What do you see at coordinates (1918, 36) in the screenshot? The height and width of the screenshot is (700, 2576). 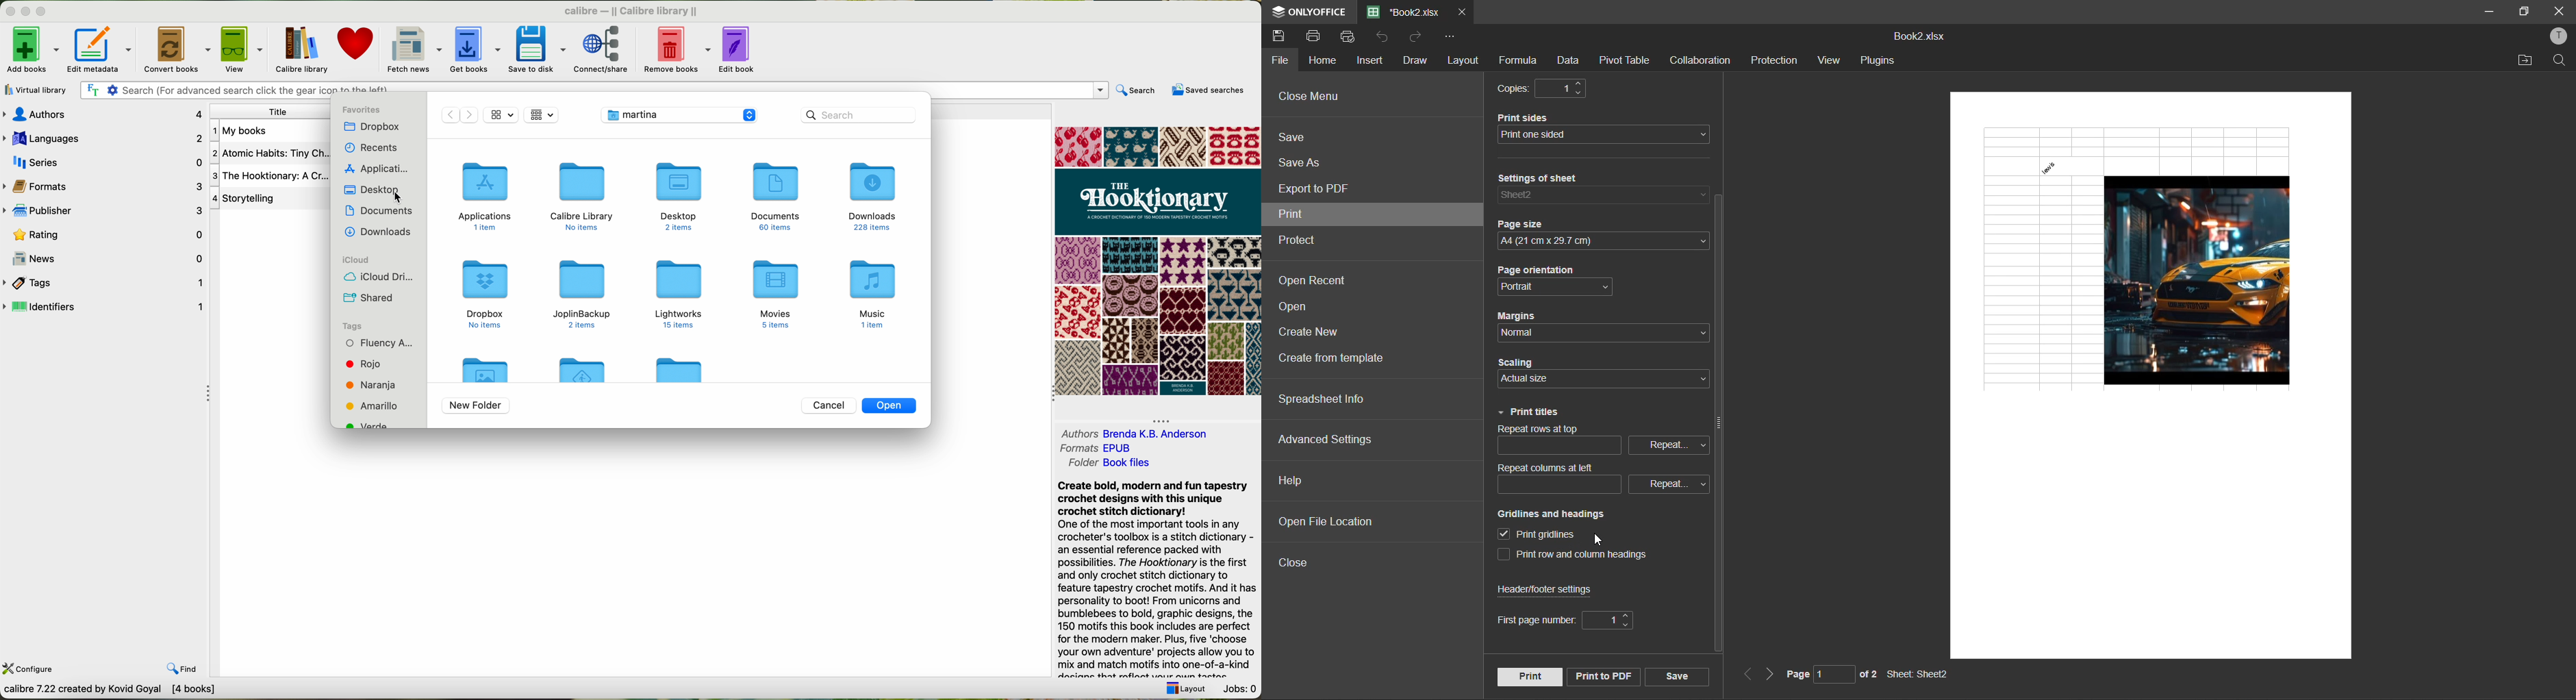 I see `filename` at bounding box center [1918, 36].